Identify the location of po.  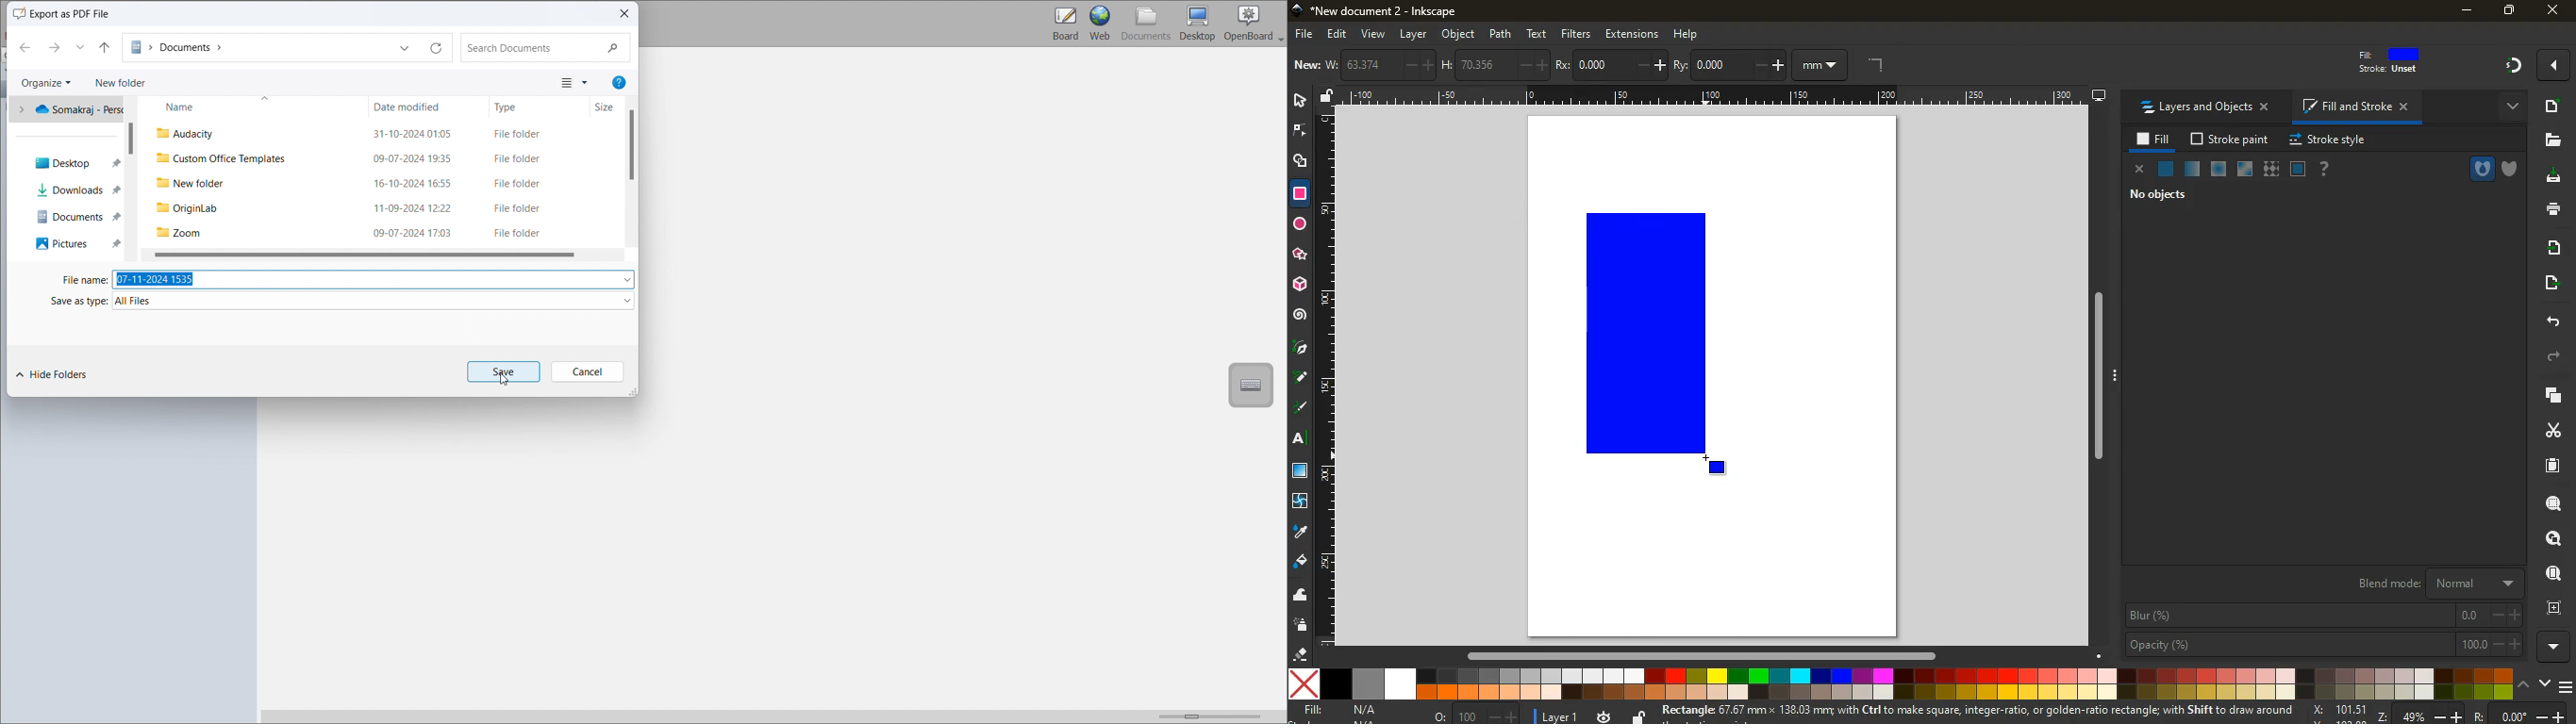
(1612, 66).